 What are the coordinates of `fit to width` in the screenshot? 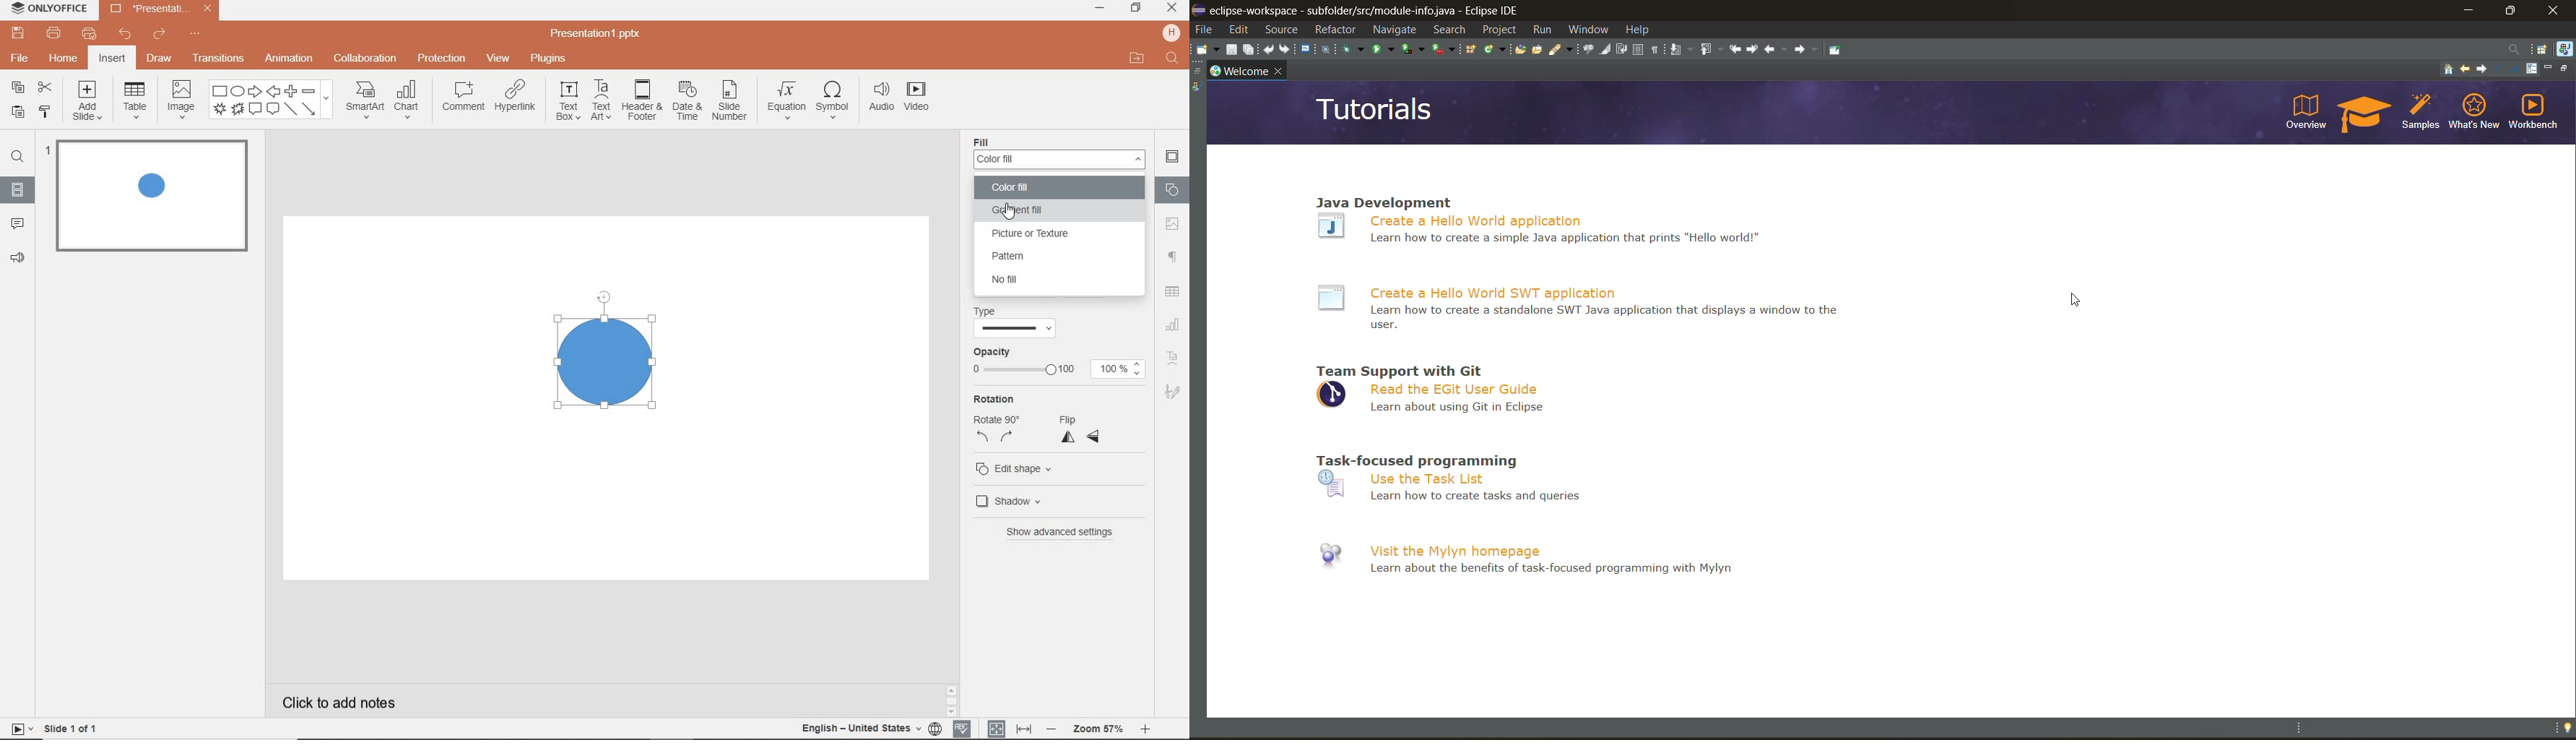 It's located at (1024, 727).